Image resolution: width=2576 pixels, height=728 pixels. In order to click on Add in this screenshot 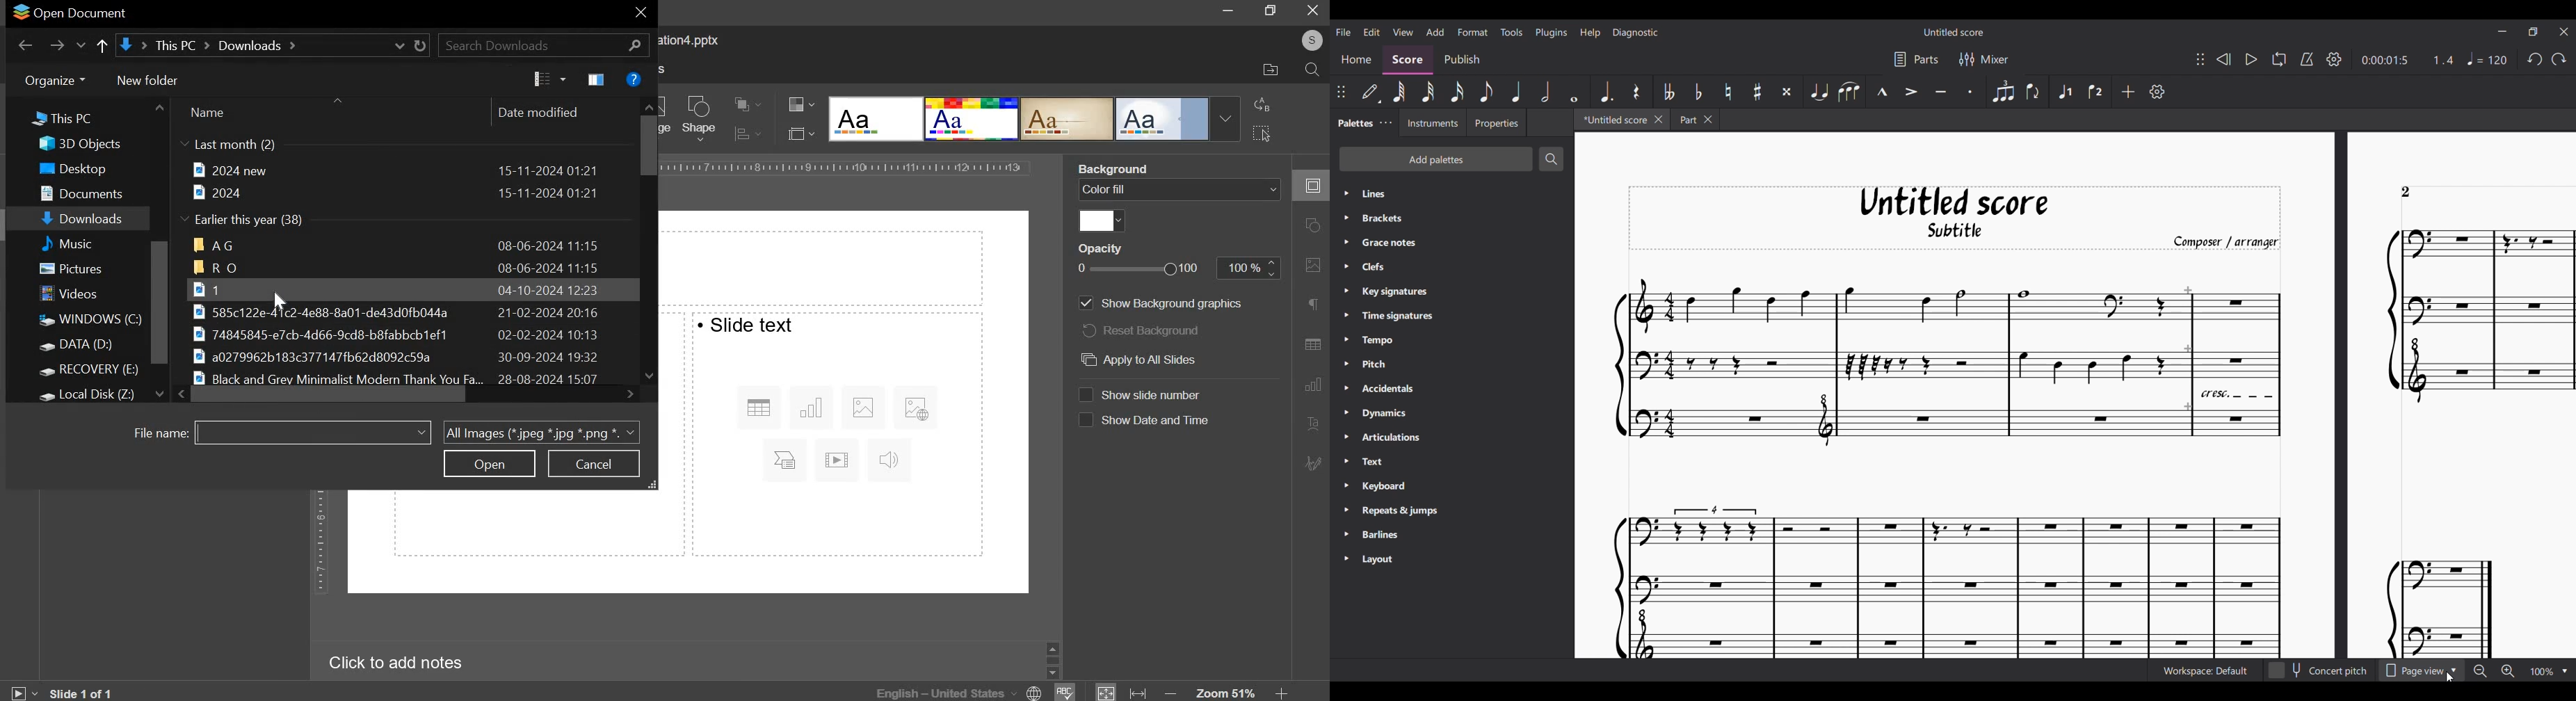, I will do `click(2129, 92)`.